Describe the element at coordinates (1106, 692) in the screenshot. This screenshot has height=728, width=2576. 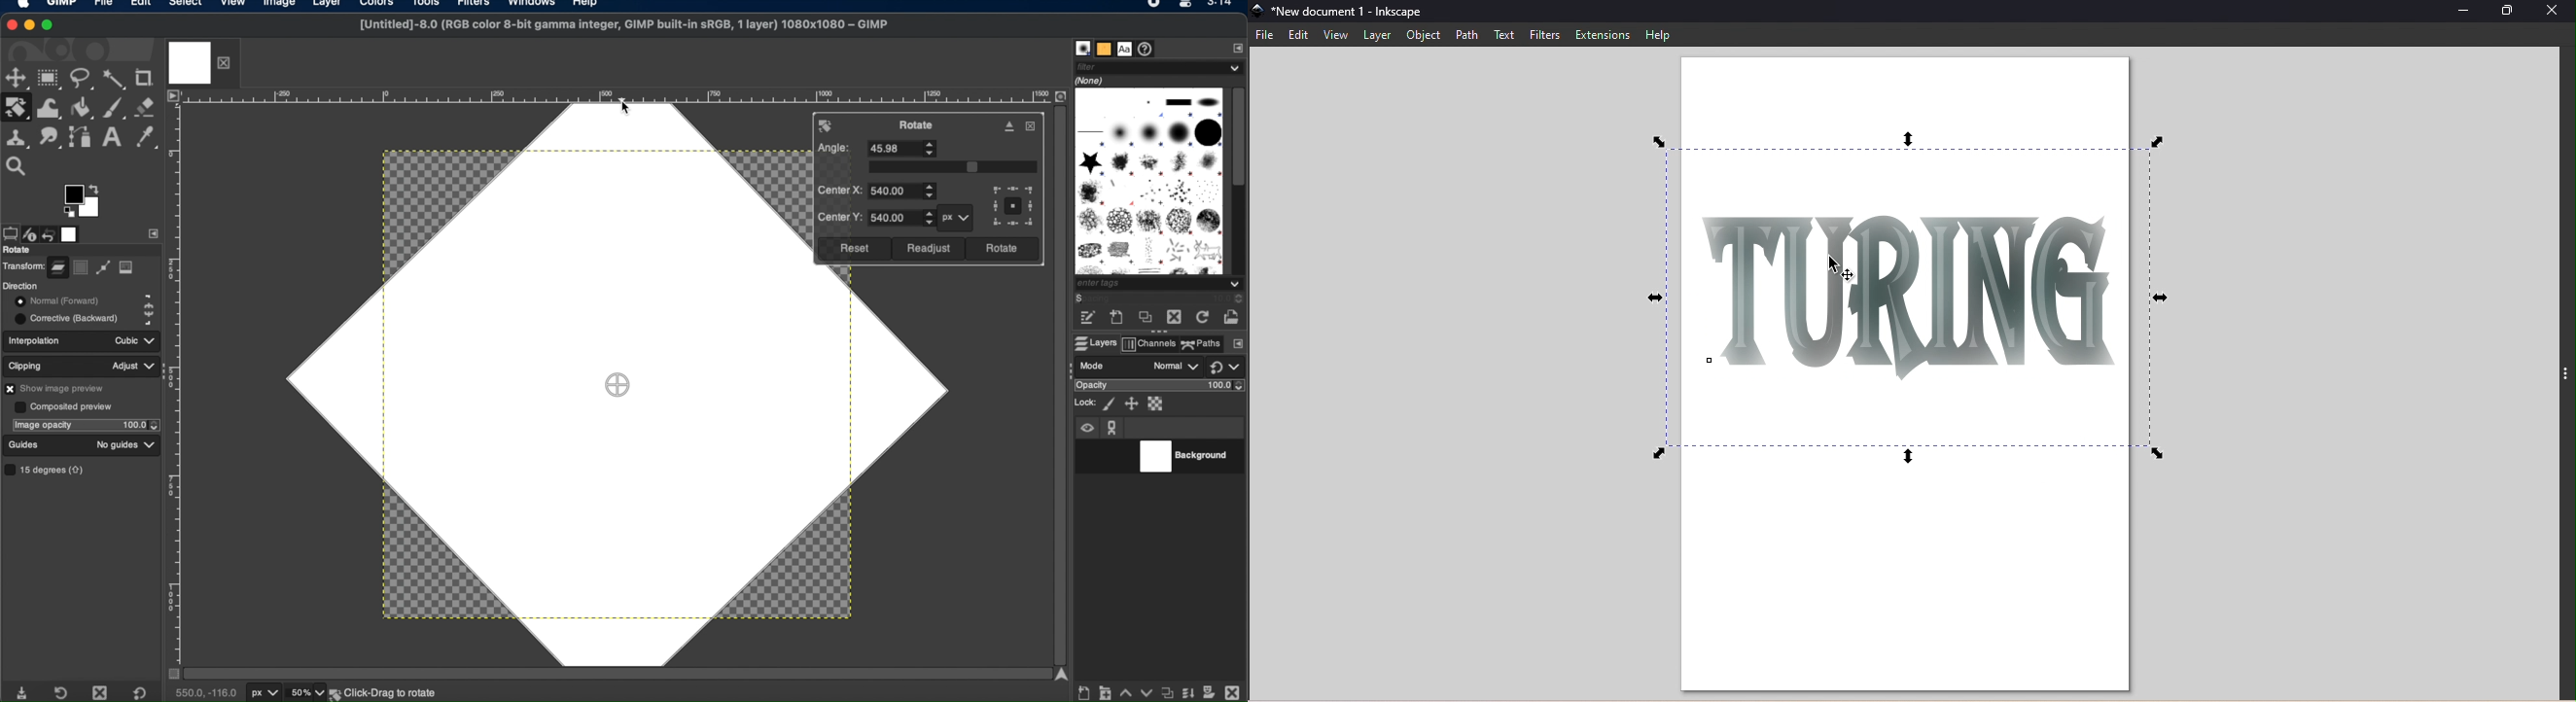
I see `create a new layer group` at that location.